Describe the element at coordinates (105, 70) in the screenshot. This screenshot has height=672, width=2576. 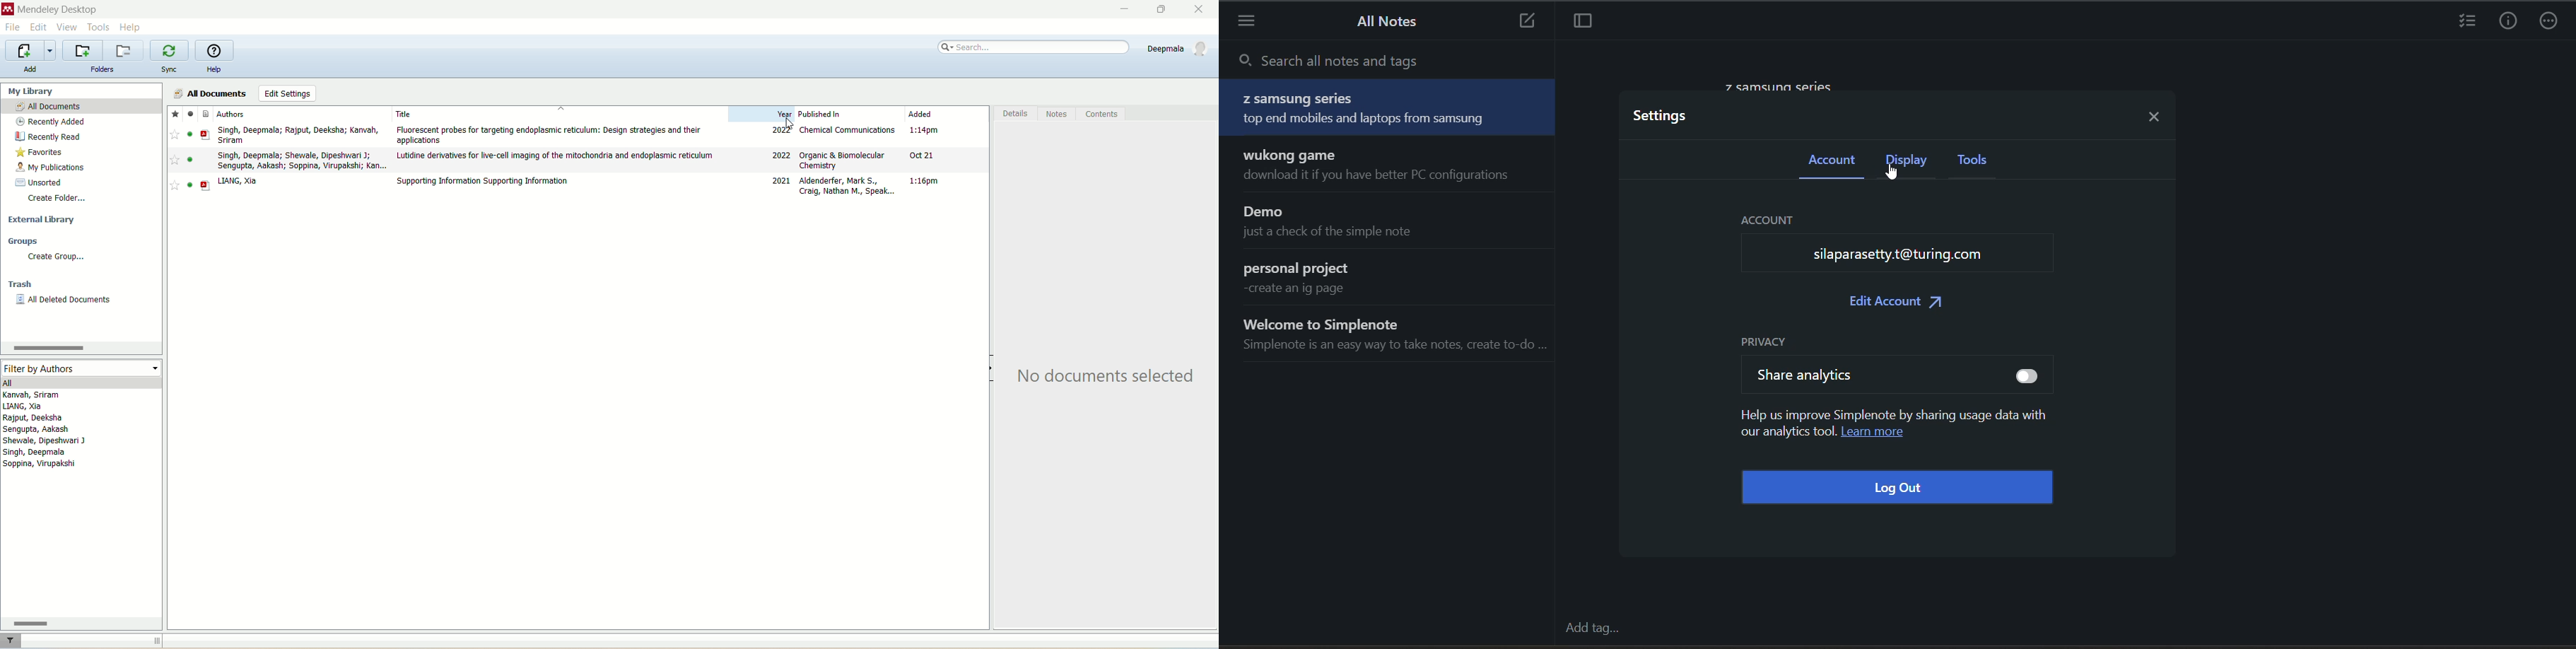
I see `folders` at that location.